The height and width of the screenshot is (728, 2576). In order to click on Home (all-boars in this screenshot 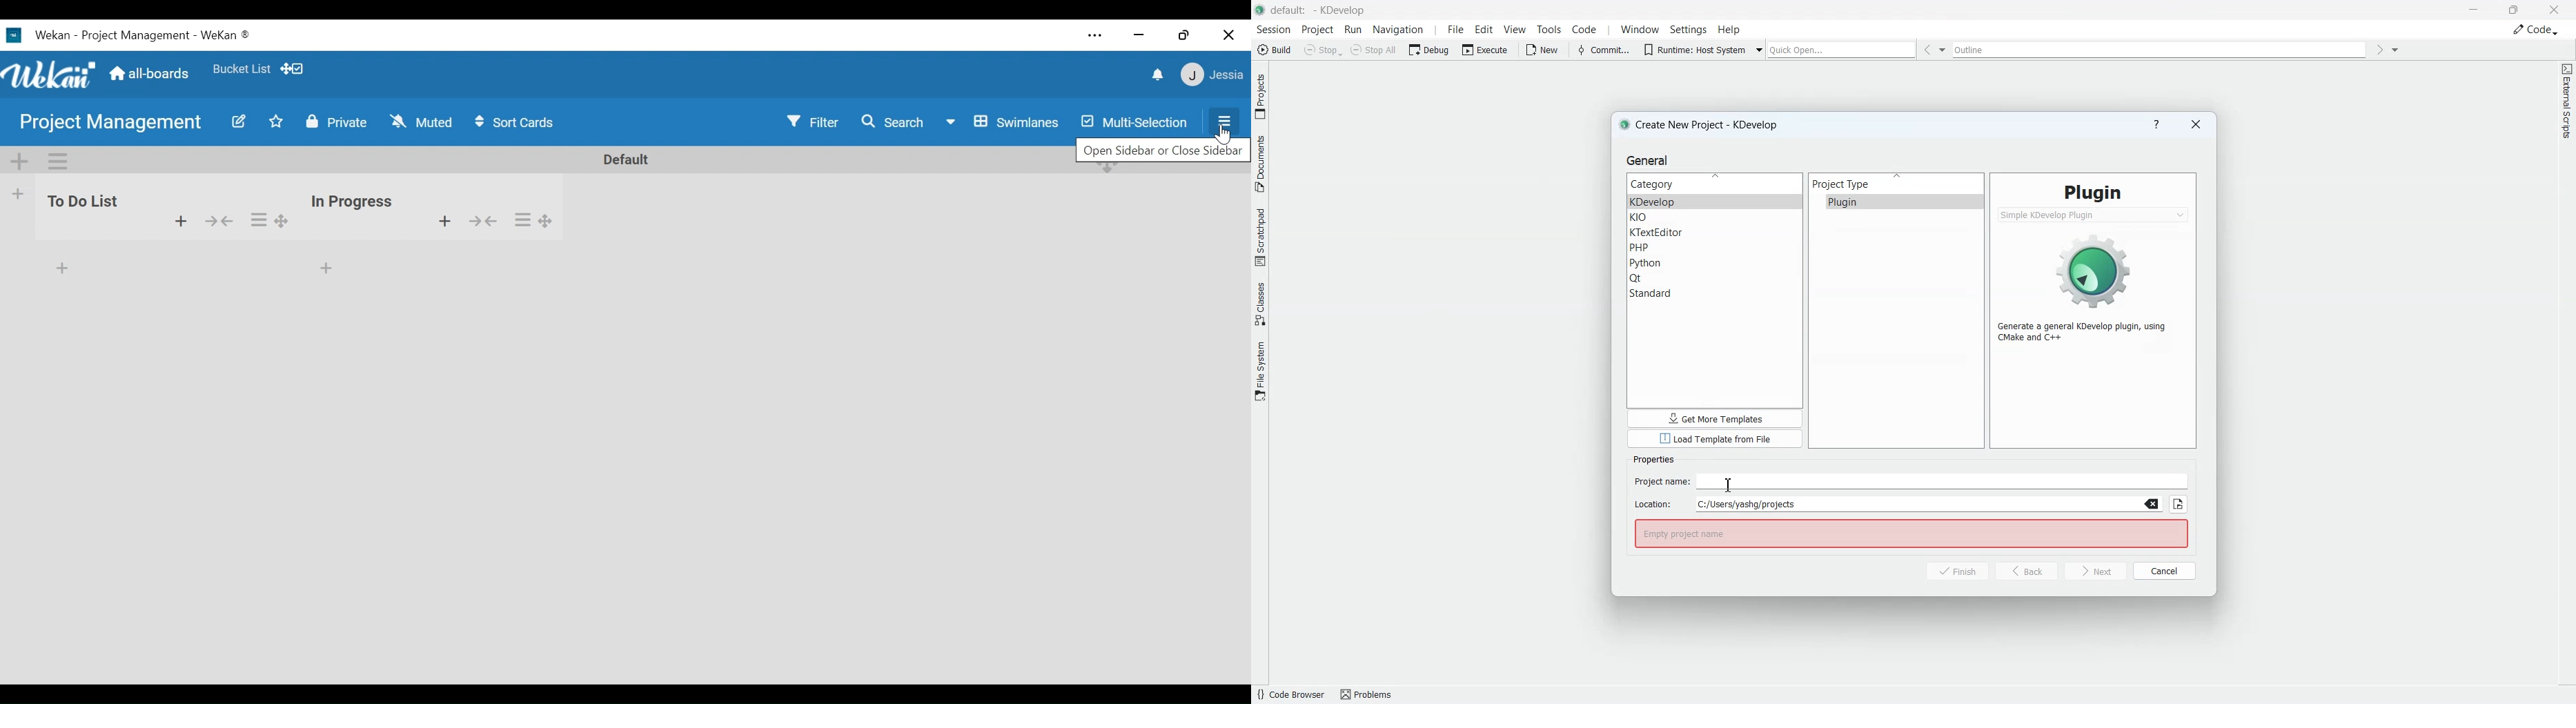, I will do `click(152, 74)`.